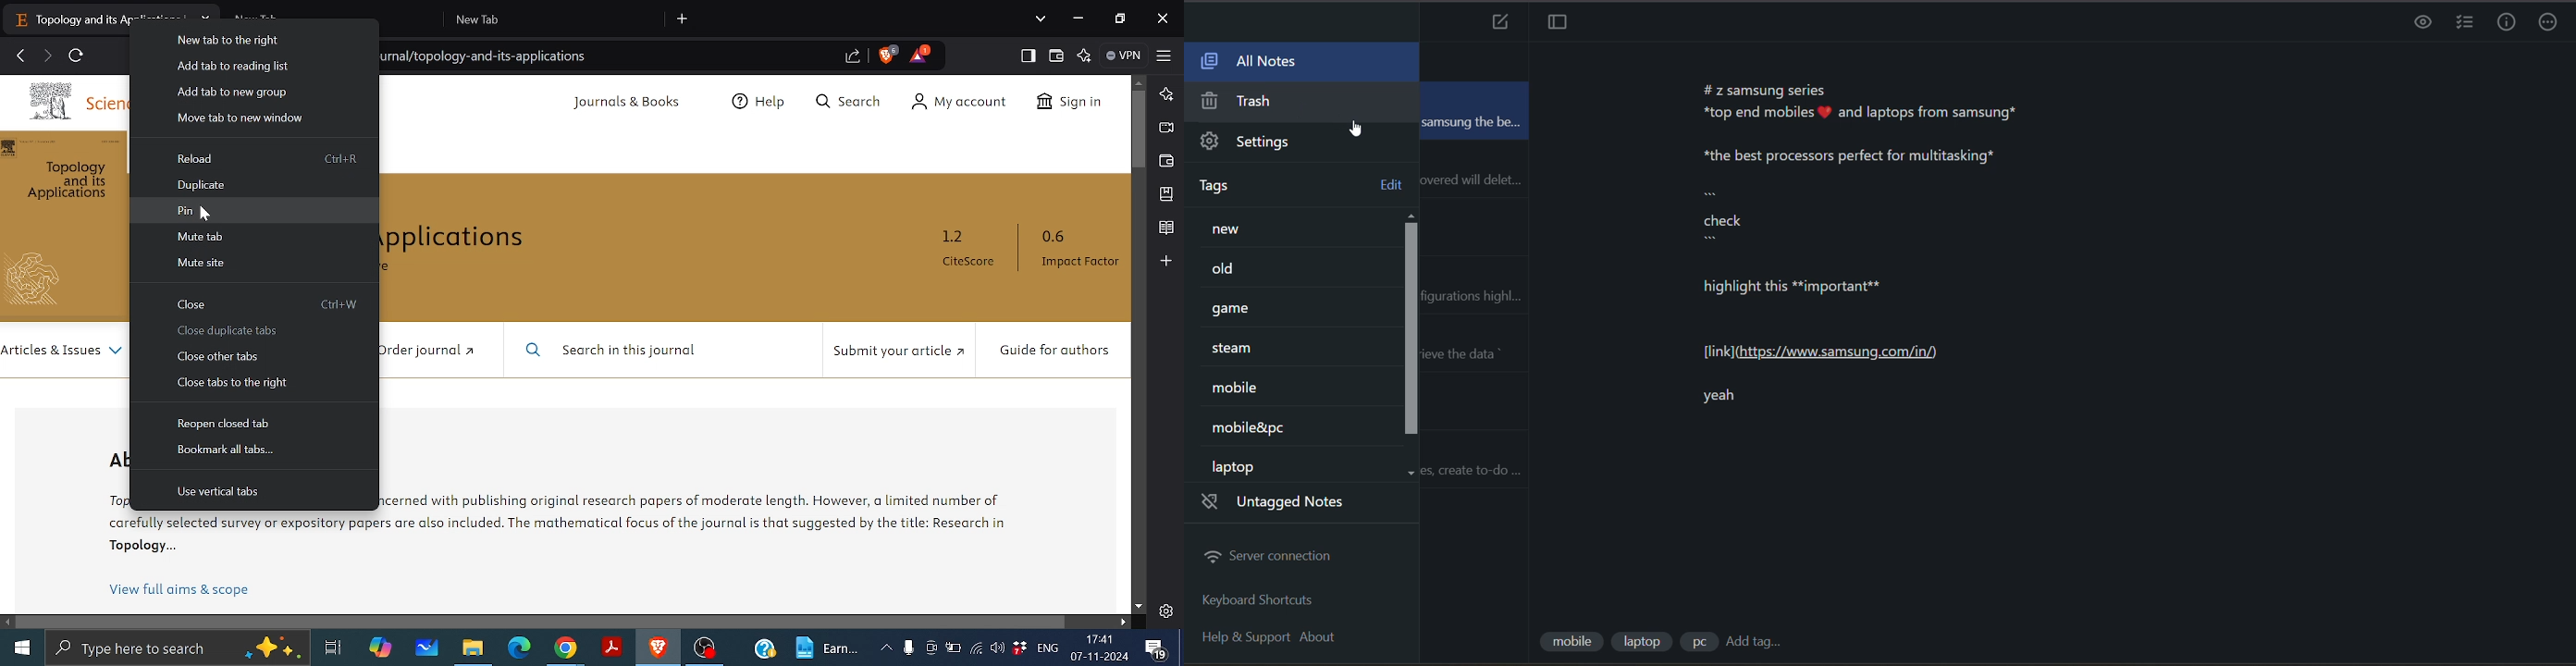  I want to click on tag 2, so click(1232, 271).